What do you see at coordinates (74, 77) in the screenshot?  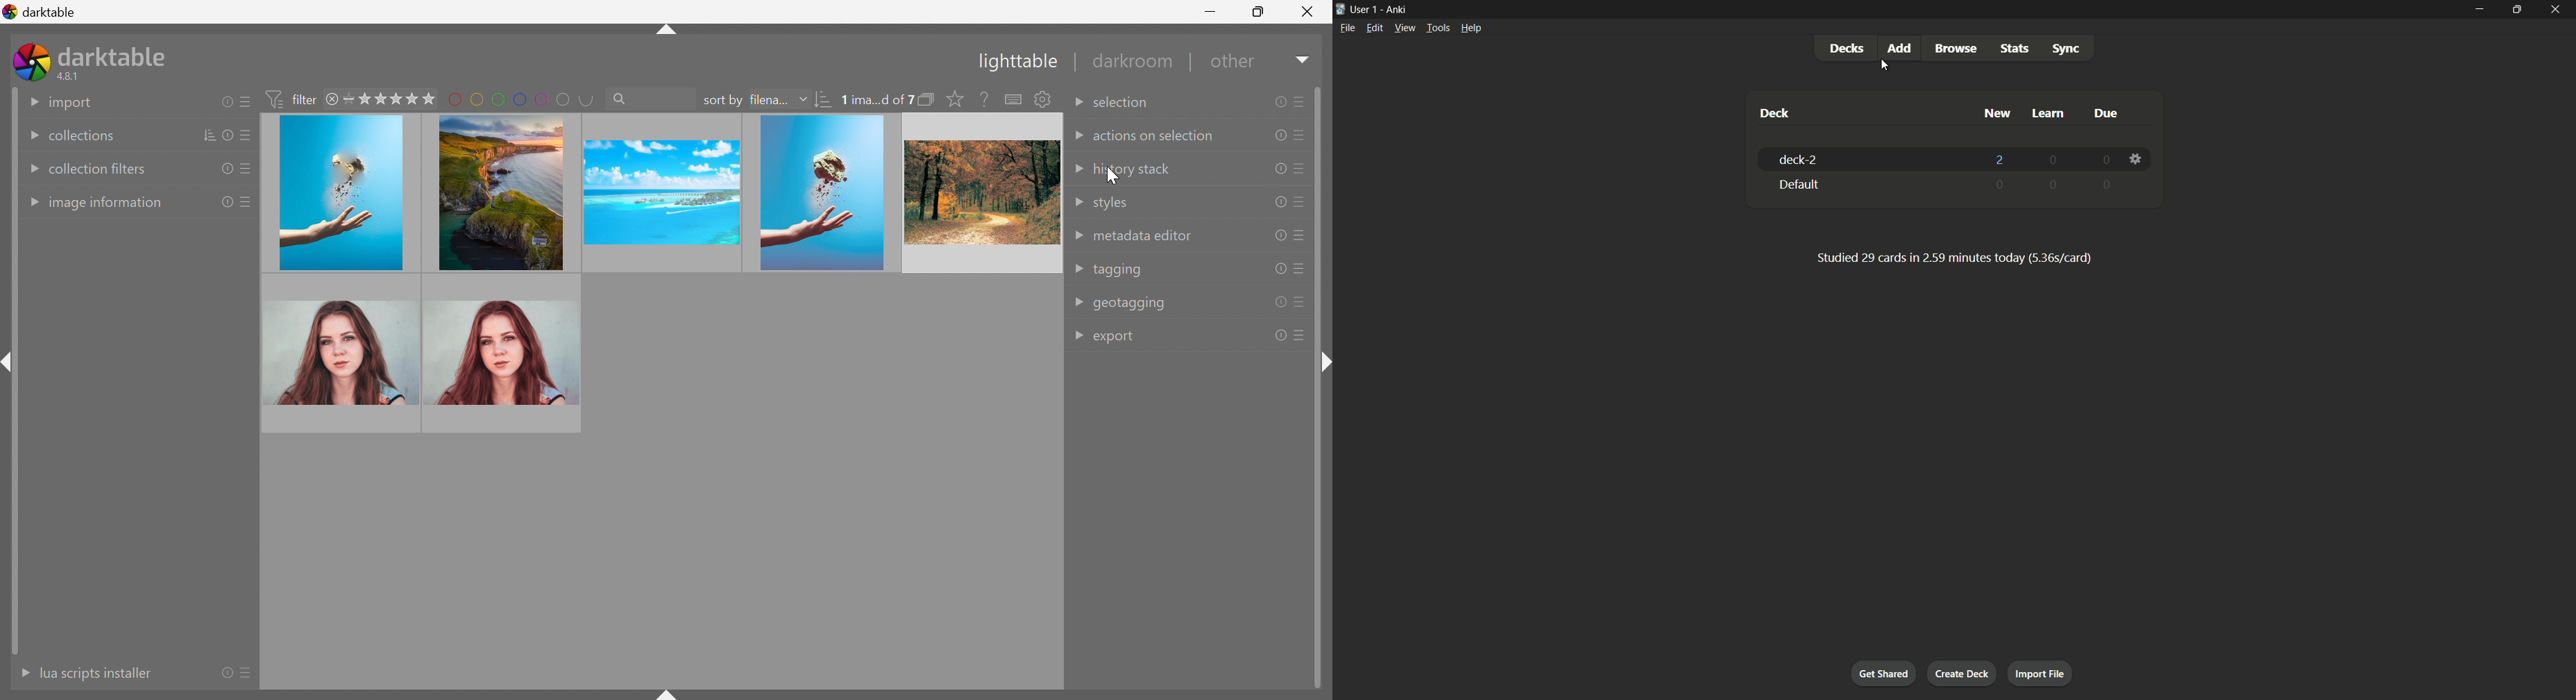 I see `4.8.1` at bounding box center [74, 77].